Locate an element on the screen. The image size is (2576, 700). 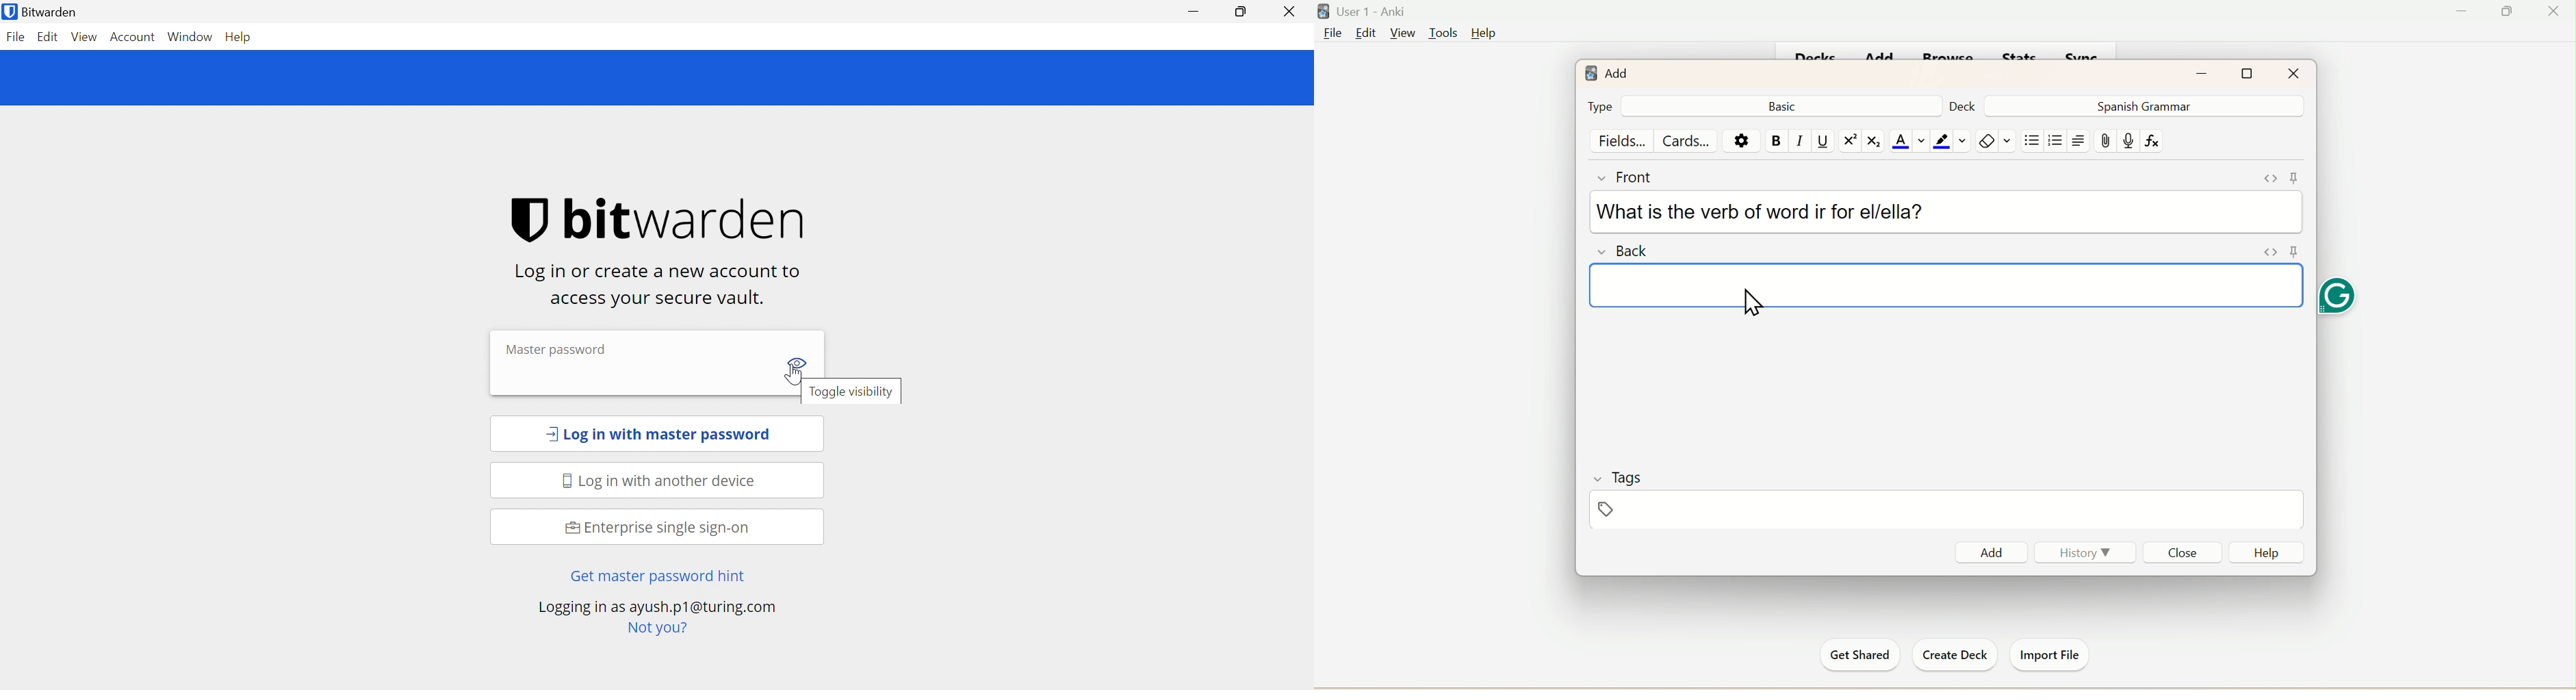
Help is located at coordinates (1483, 34).